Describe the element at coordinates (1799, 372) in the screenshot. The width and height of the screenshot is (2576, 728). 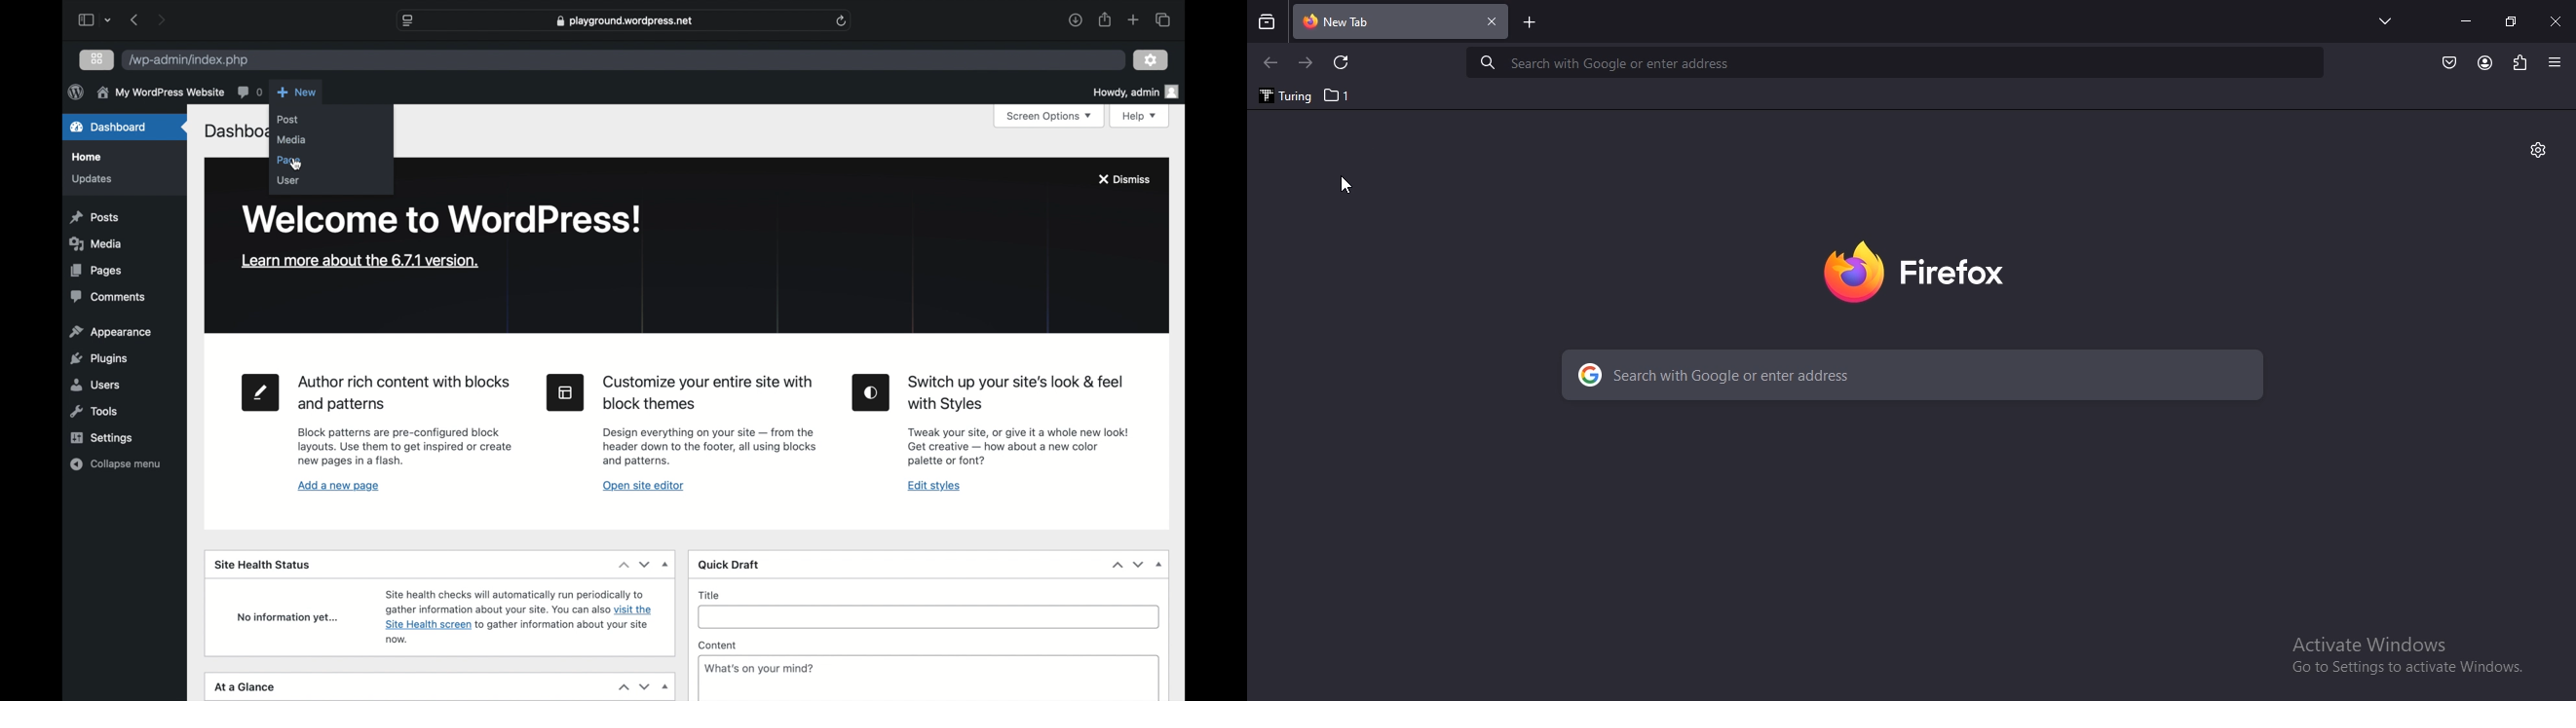
I see `search with Google or enter address` at that location.